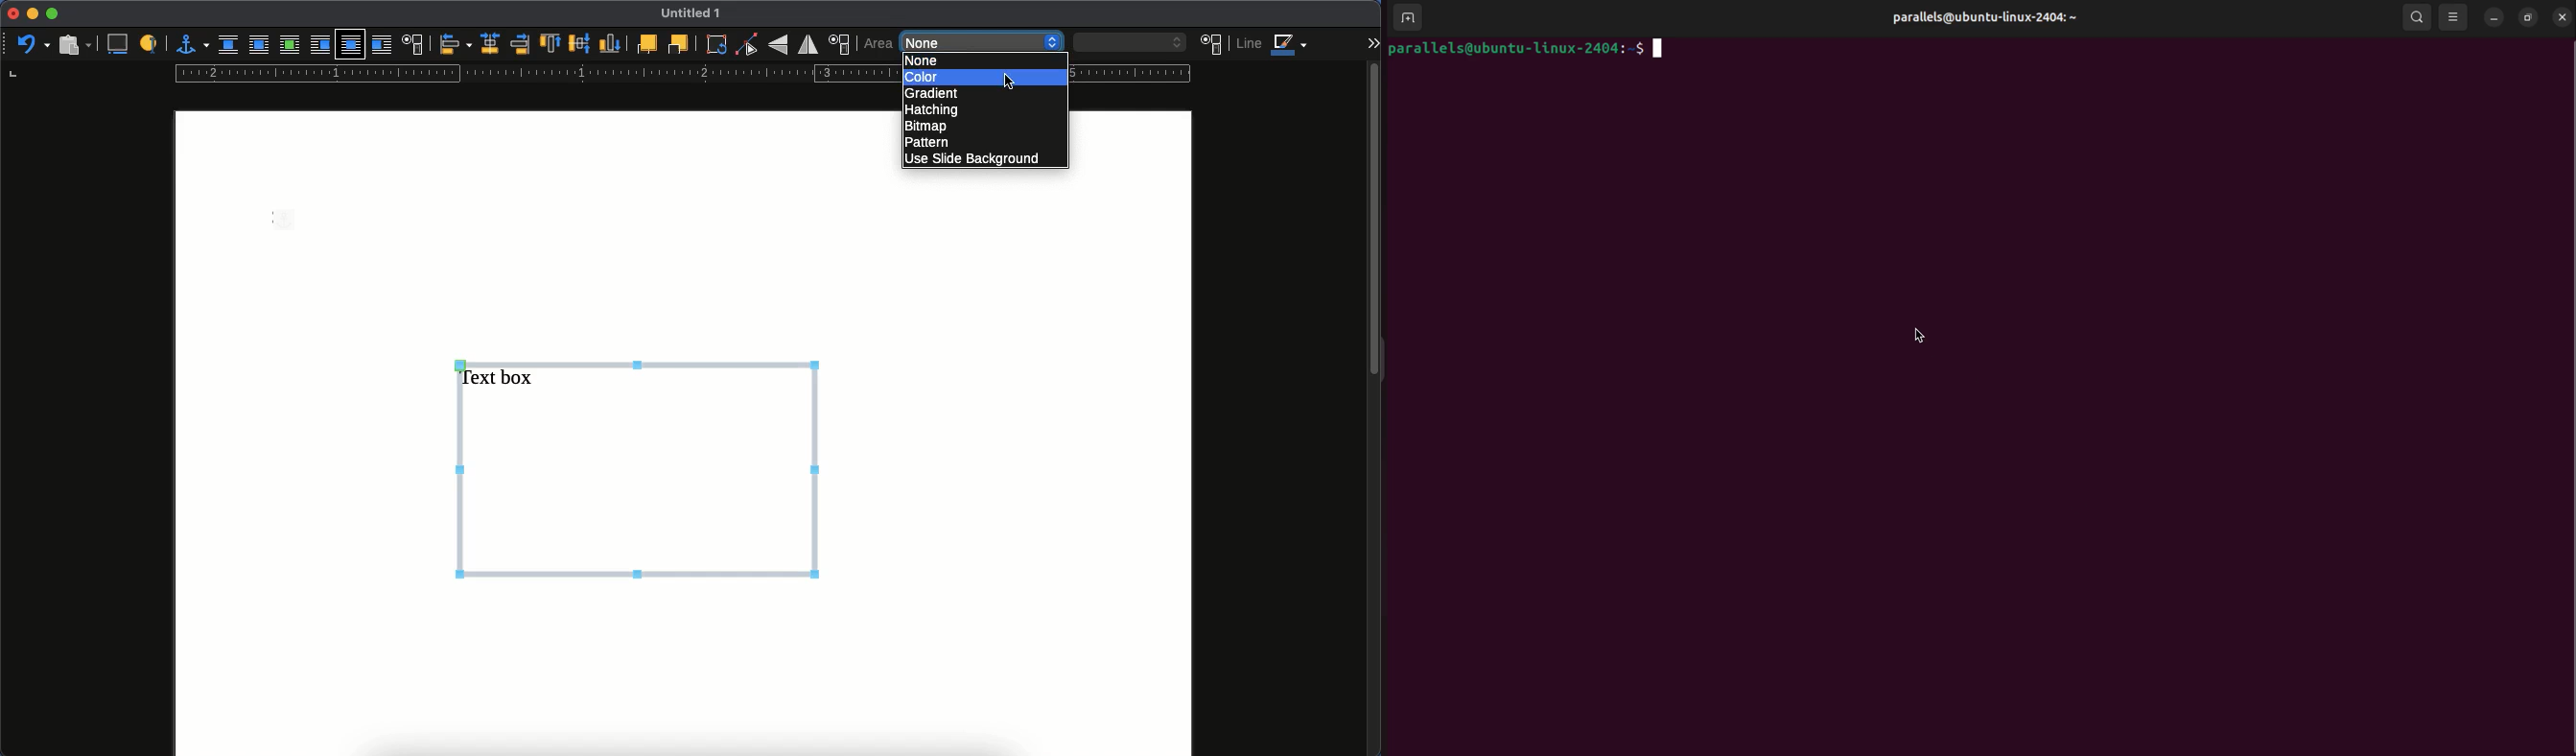 Image resolution: width=2576 pixels, height=756 pixels. I want to click on minimize, so click(32, 14).